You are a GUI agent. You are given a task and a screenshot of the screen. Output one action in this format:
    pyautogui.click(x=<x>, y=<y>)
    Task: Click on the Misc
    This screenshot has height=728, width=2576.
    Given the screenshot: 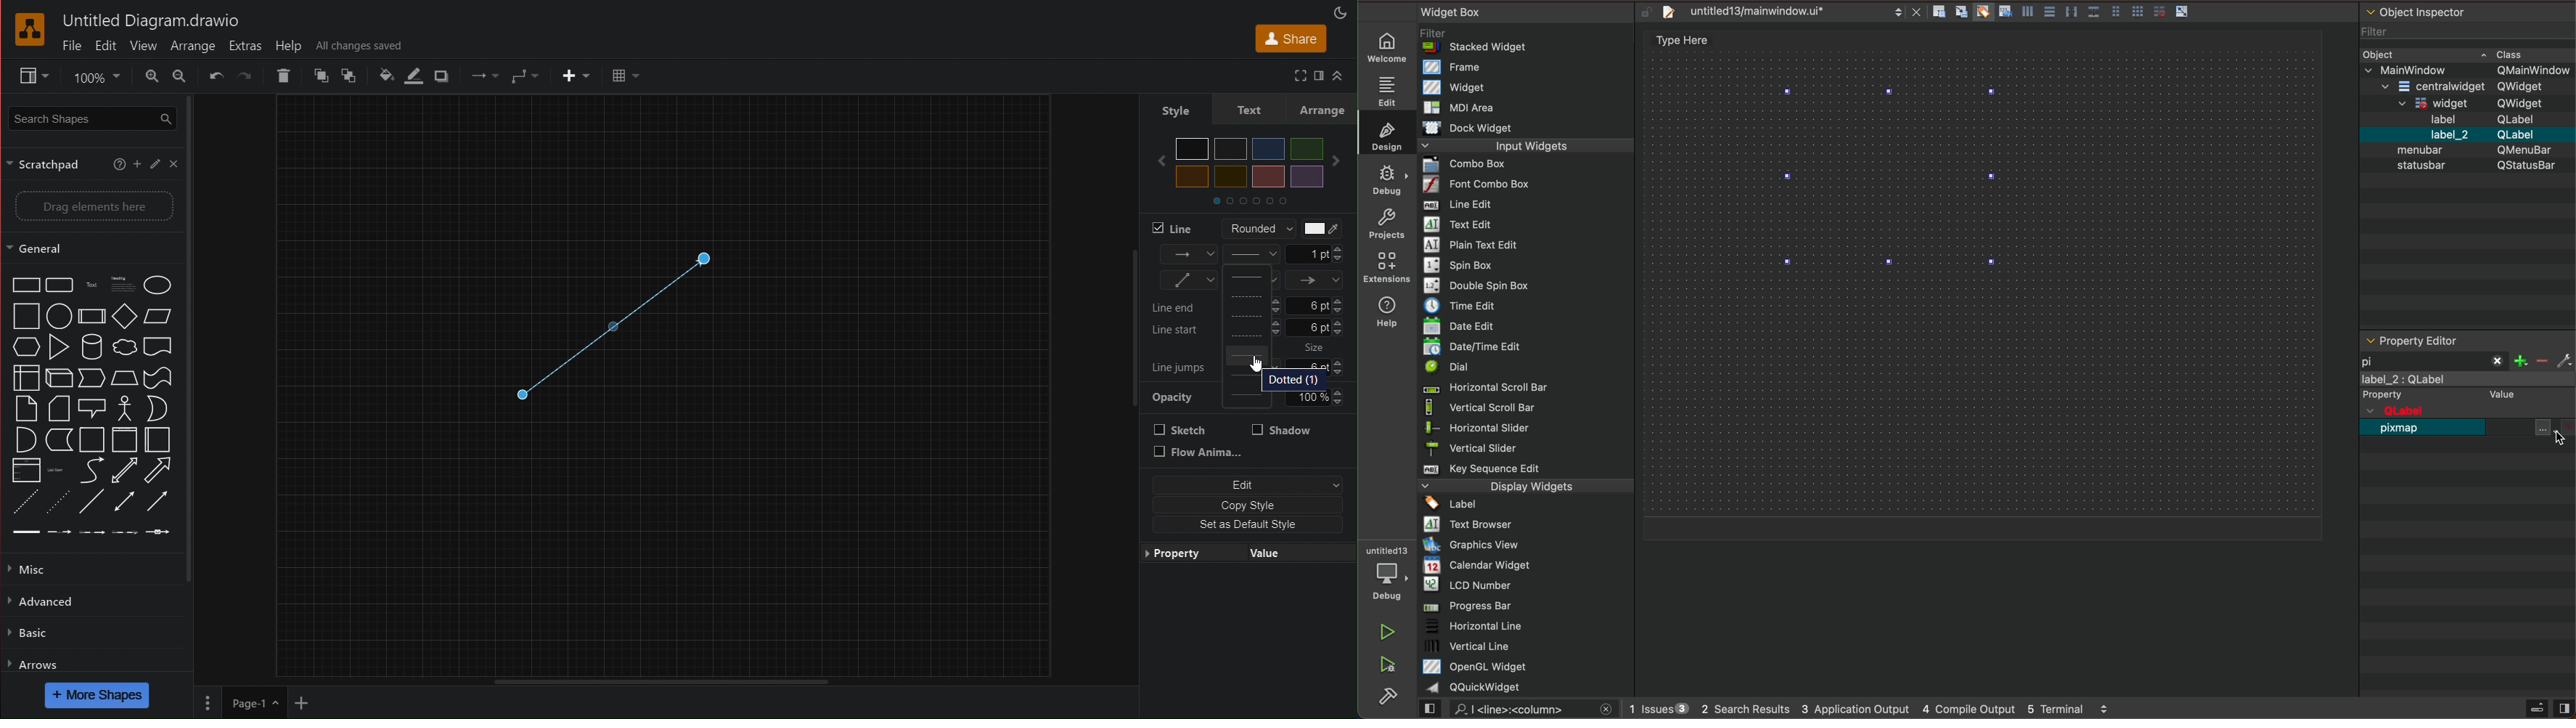 What is the action you would take?
    pyautogui.click(x=33, y=569)
    